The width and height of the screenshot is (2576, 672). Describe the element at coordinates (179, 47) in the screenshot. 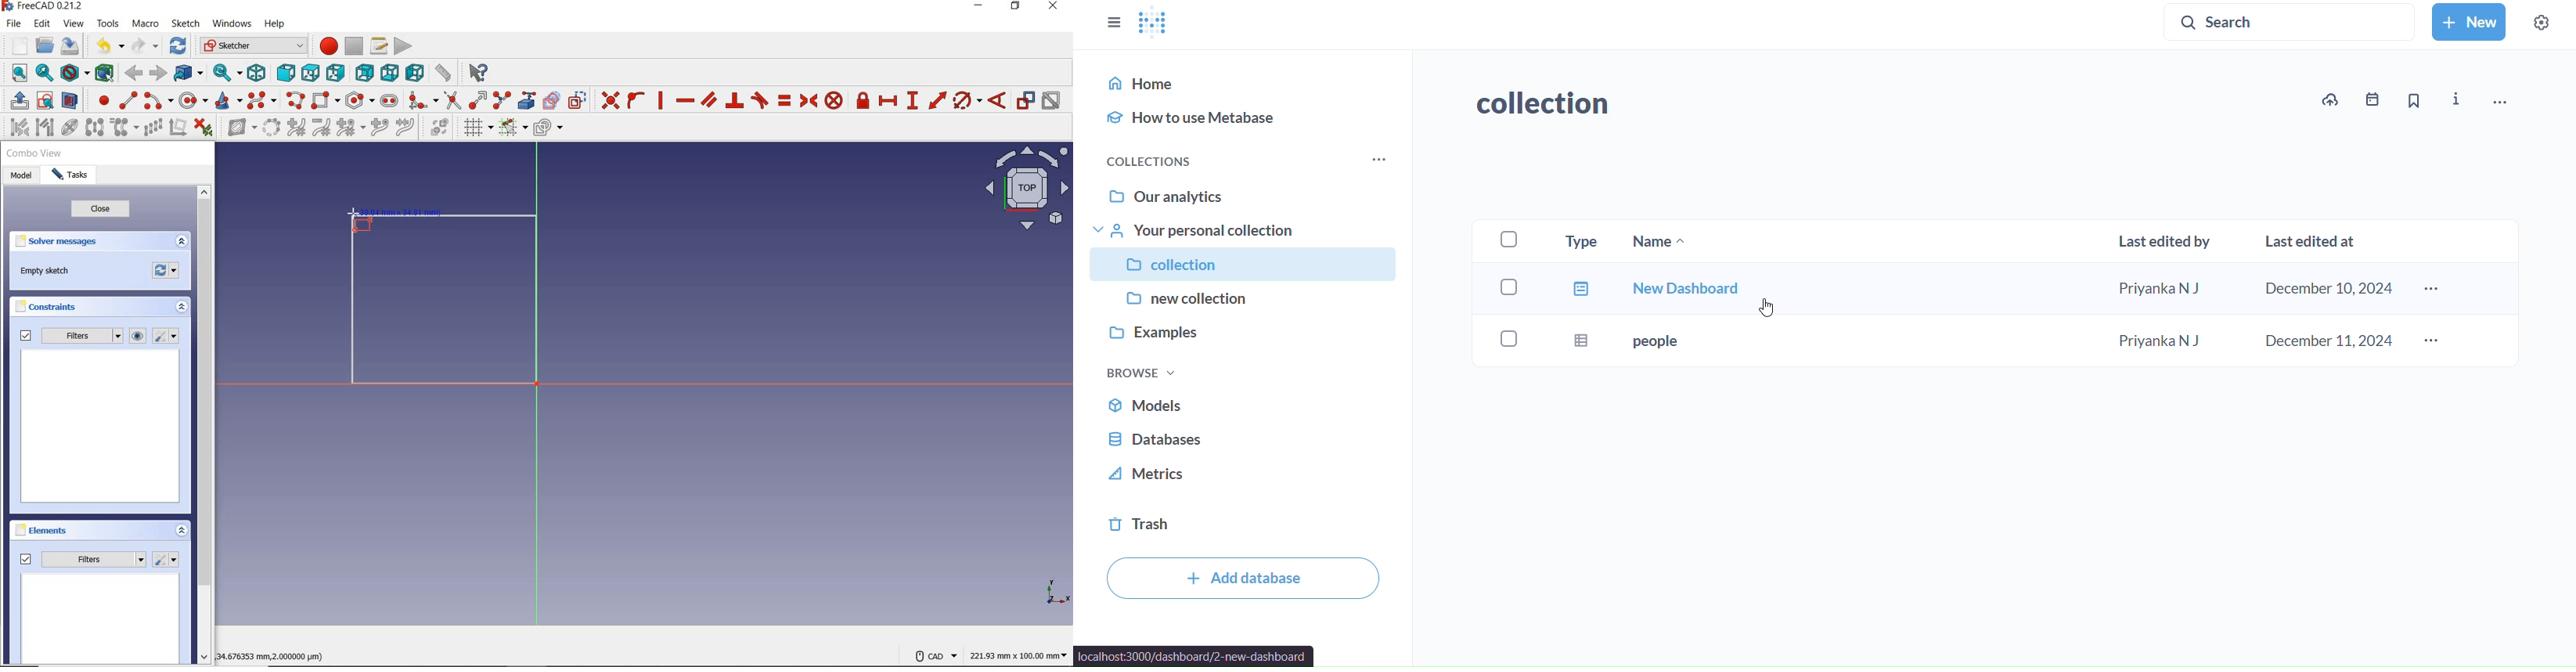

I see `refresh` at that location.